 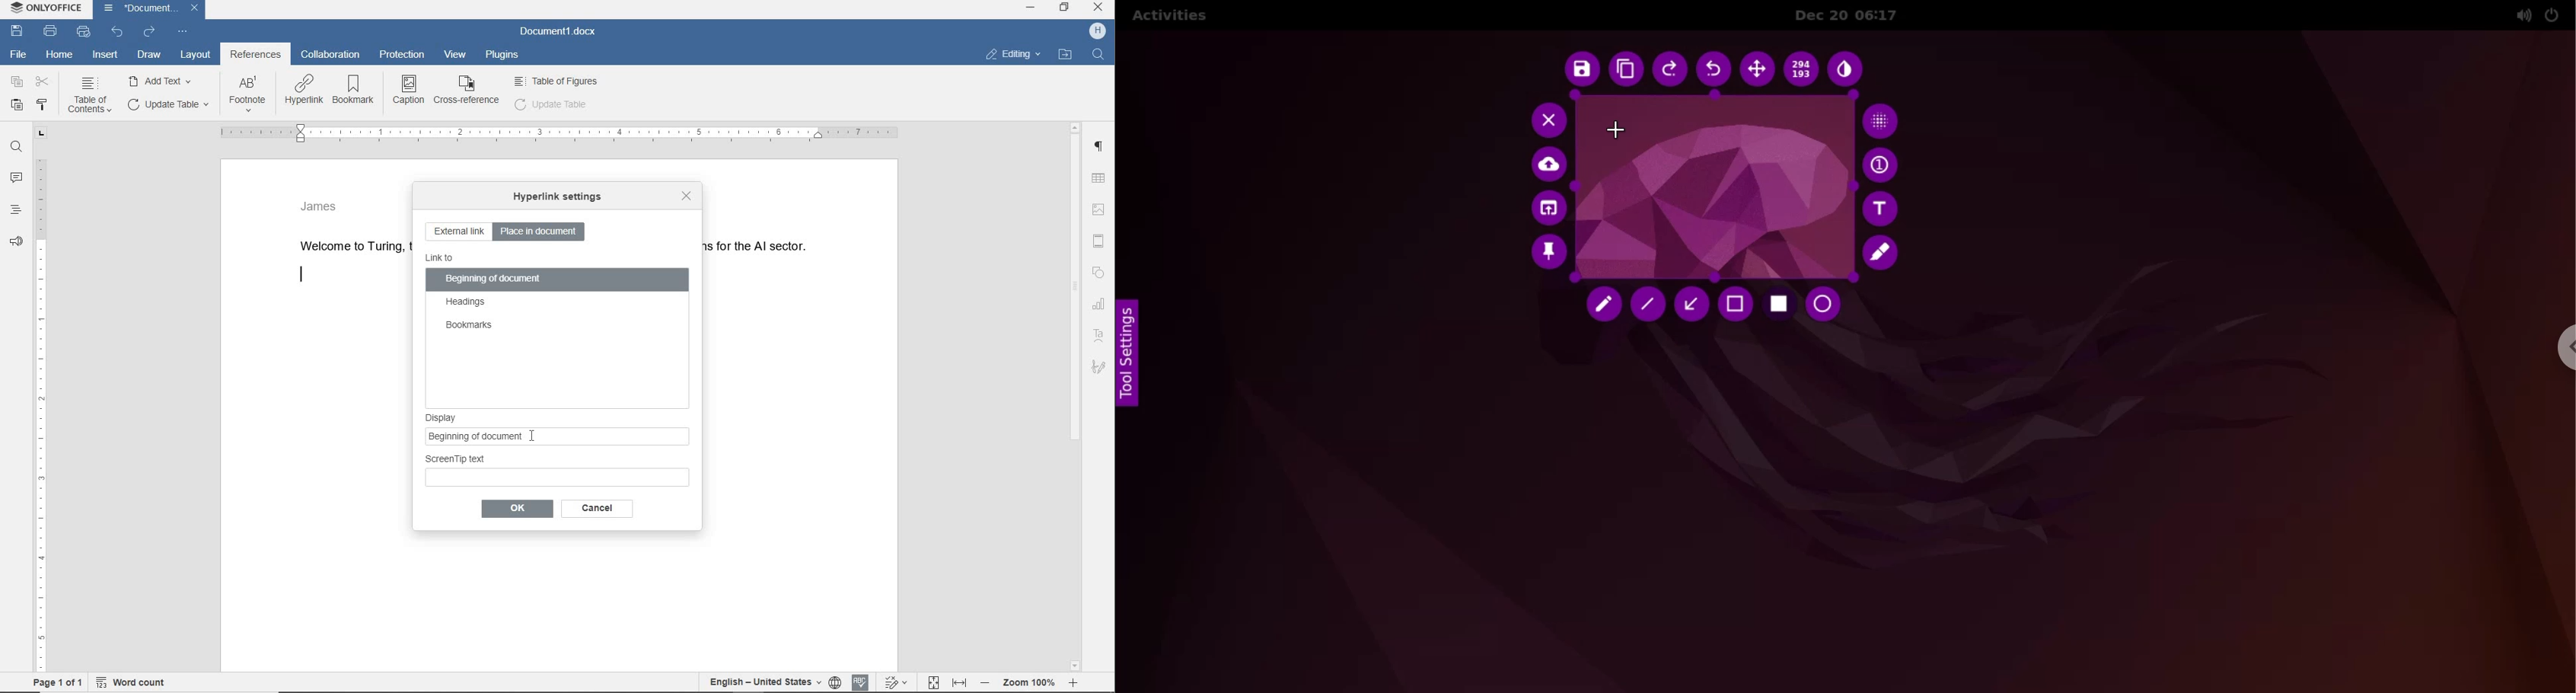 What do you see at coordinates (557, 133) in the screenshot?
I see `ruler` at bounding box center [557, 133].